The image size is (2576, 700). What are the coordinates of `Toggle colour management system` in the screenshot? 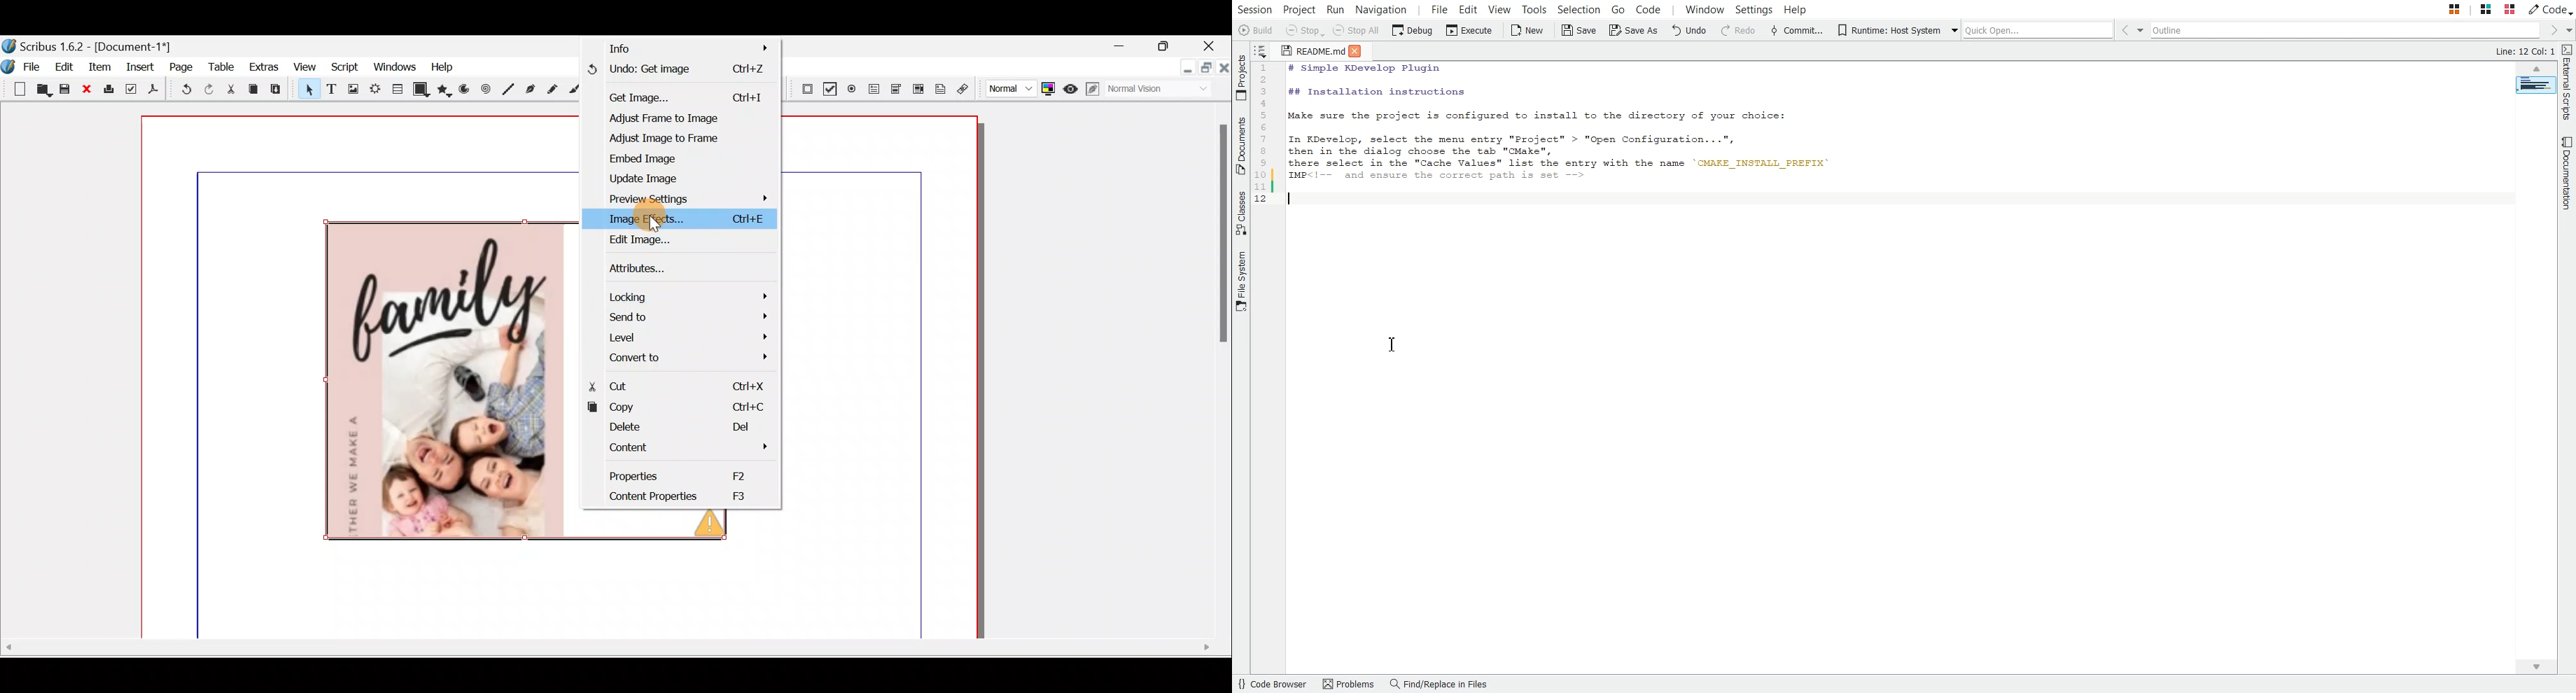 It's located at (1050, 86).